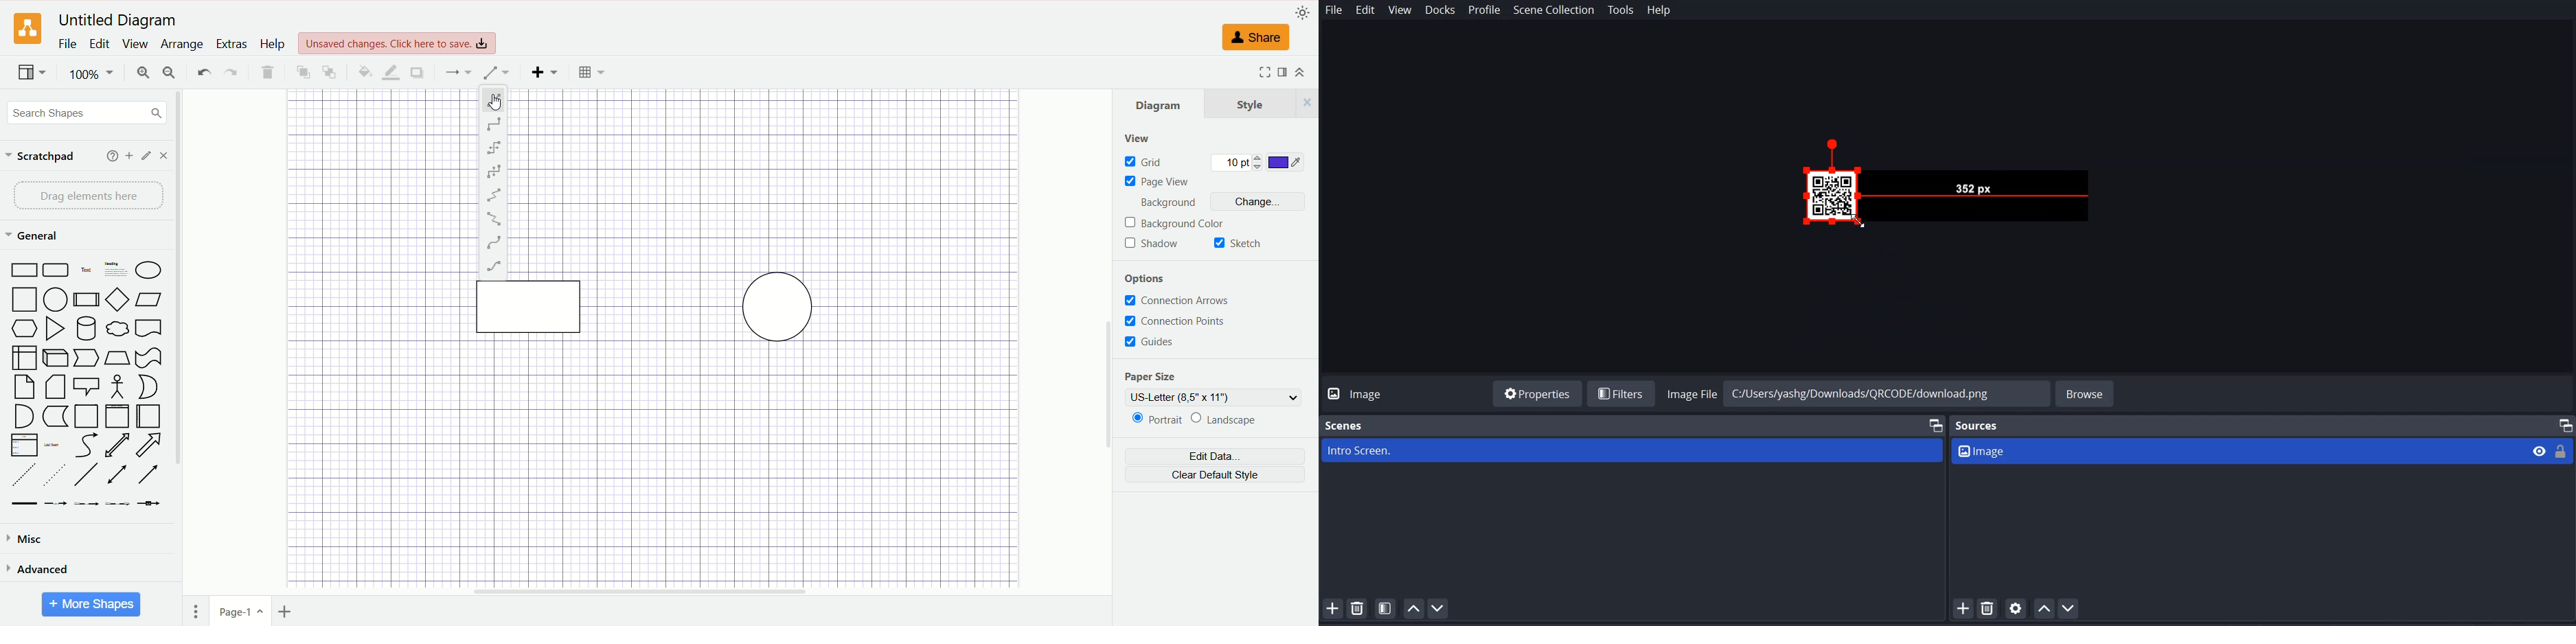  What do you see at coordinates (494, 266) in the screenshot?
I see `Entity Relation` at bounding box center [494, 266].